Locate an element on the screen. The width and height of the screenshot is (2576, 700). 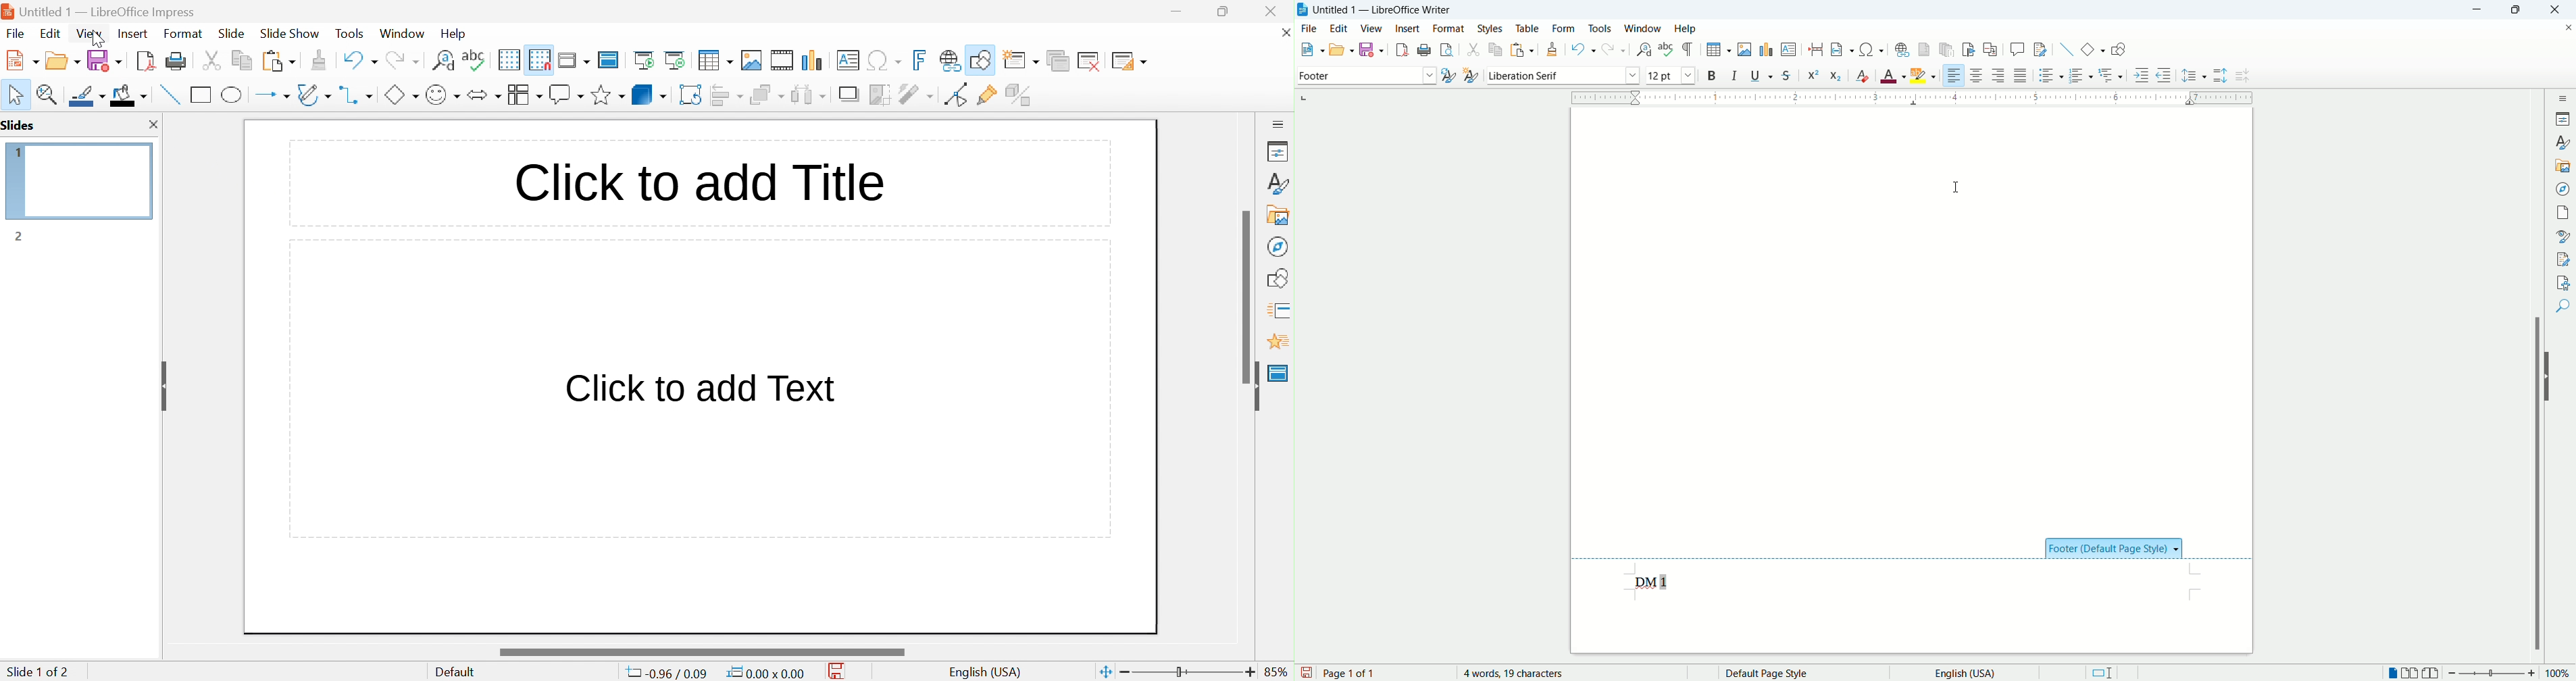
line spacing is located at coordinates (2194, 77).